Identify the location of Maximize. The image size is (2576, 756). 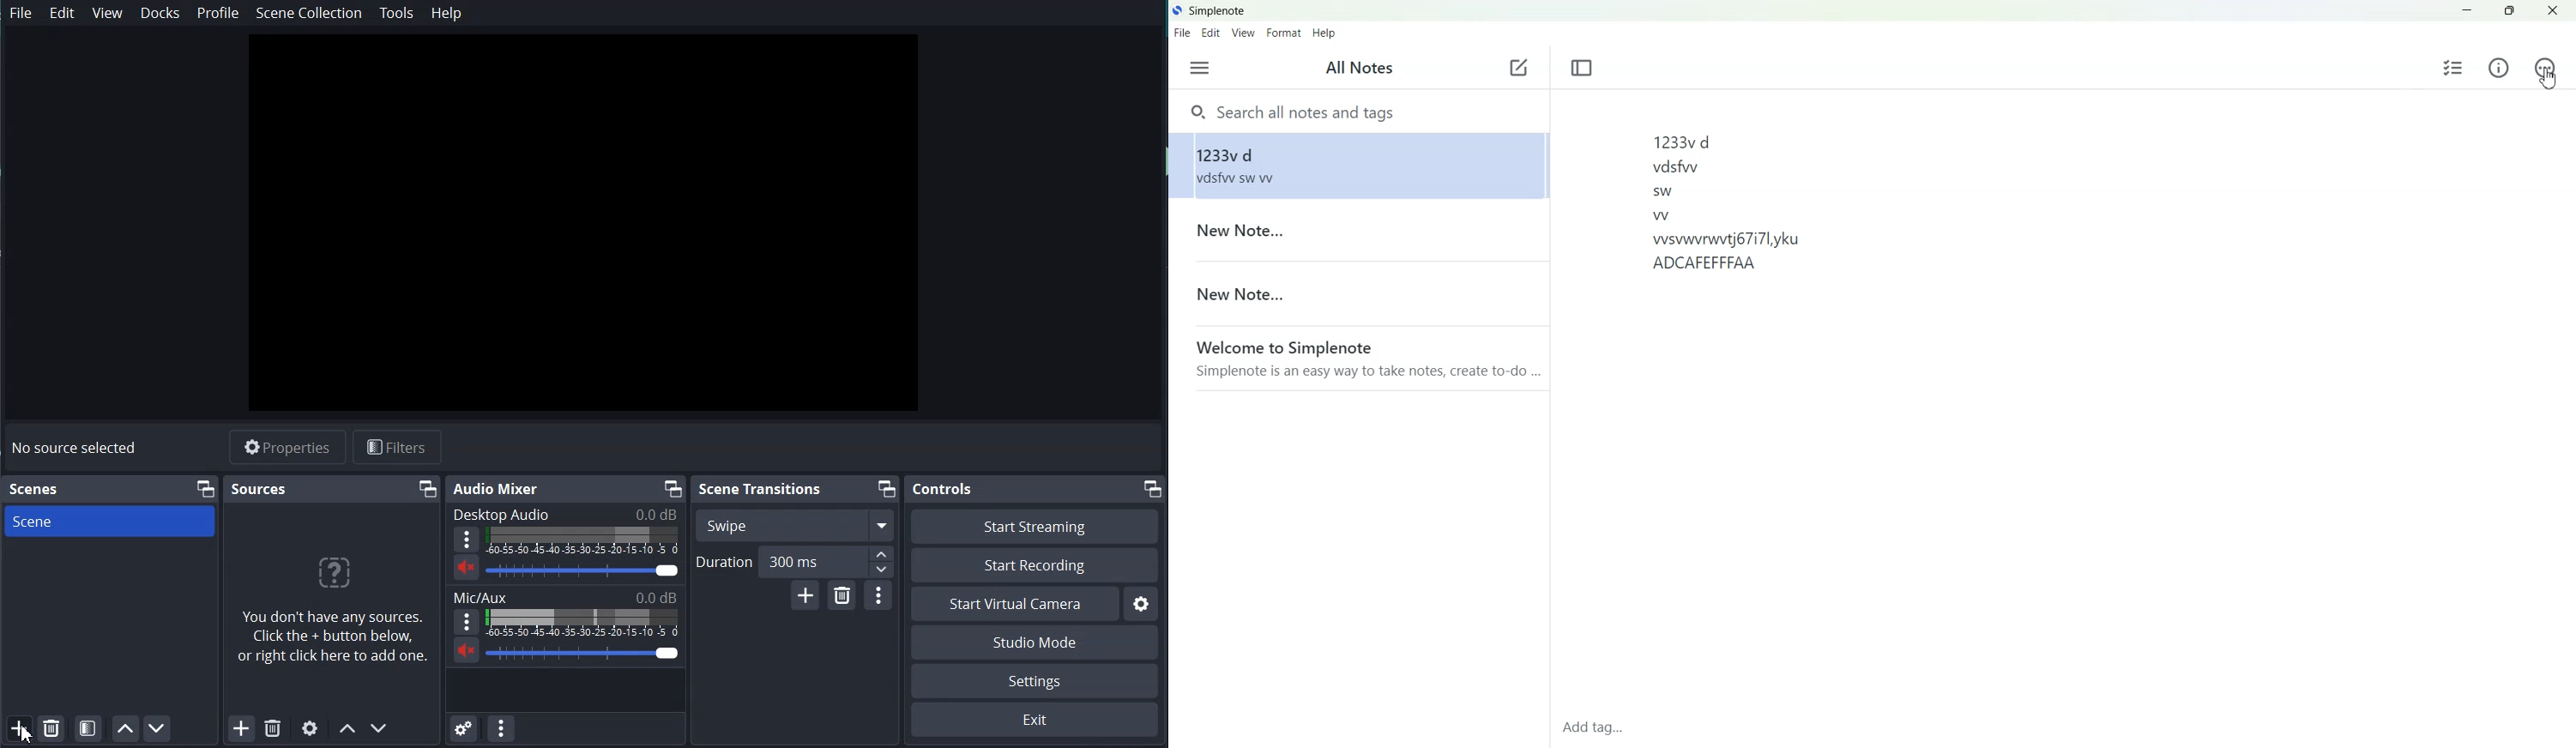
(2509, 11).